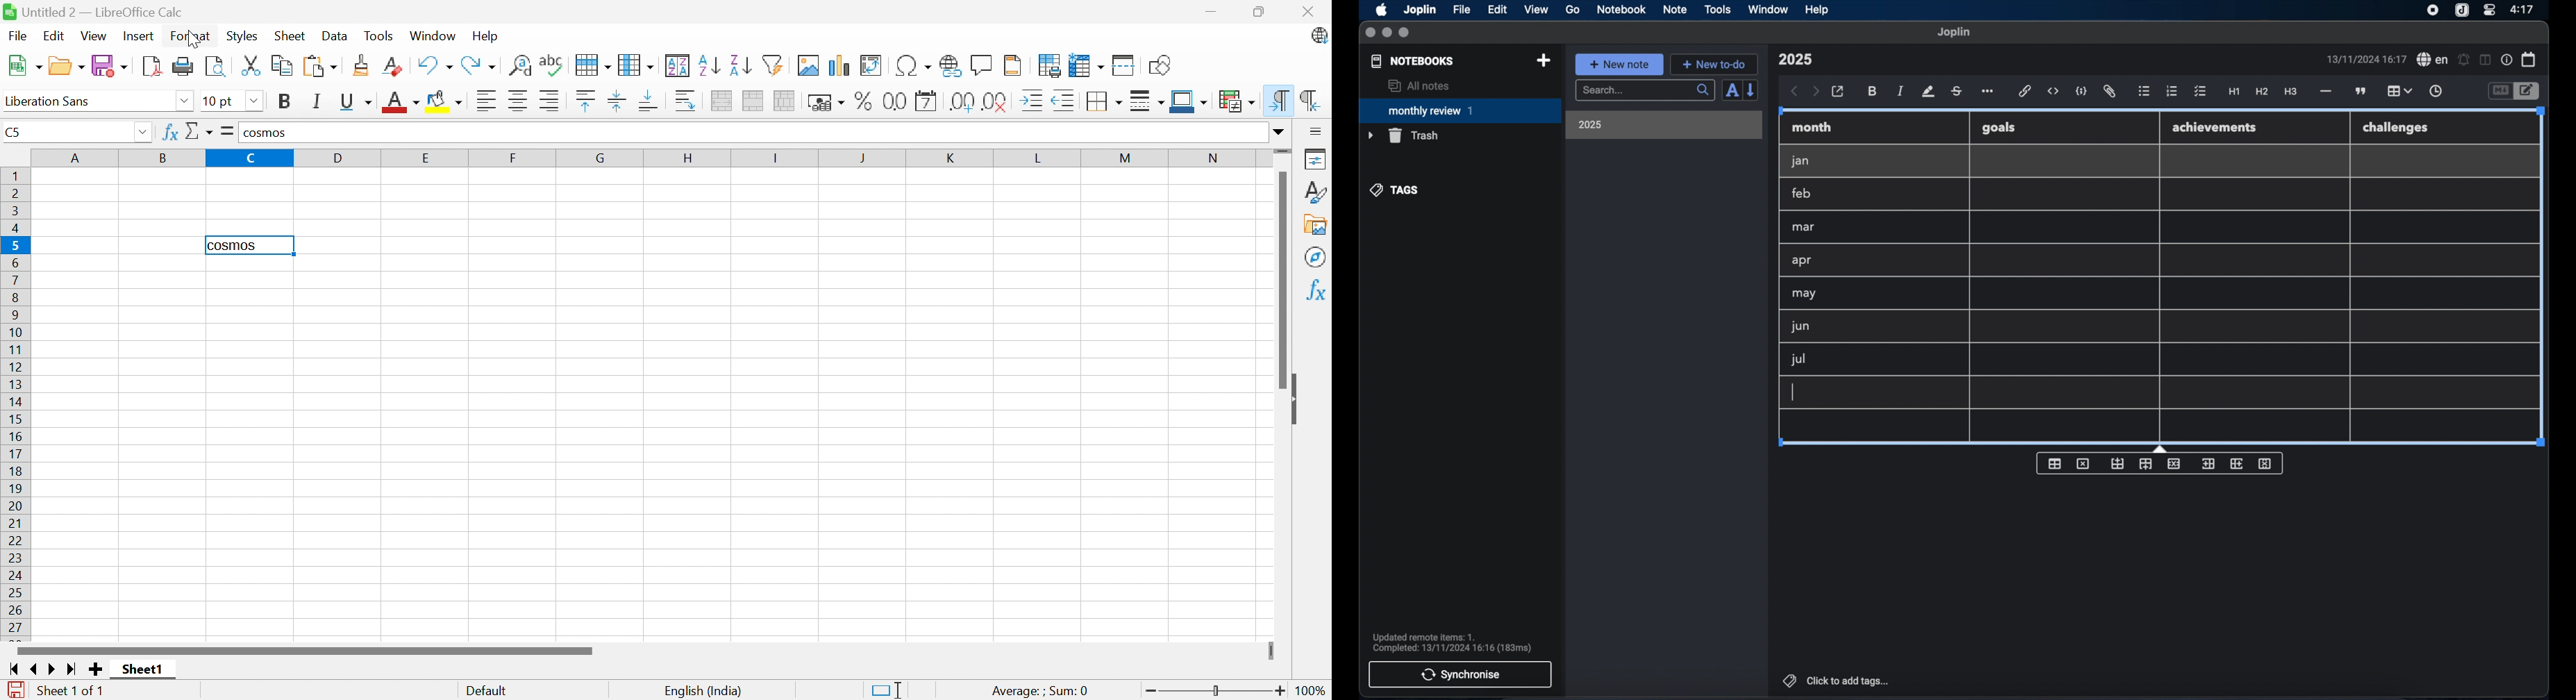 The height and width of the screenshot is (700, 2576). What do you see at coordinates (1954, 32) in the screenshot?
I see `joplin` at bounding box center [1954, 32].